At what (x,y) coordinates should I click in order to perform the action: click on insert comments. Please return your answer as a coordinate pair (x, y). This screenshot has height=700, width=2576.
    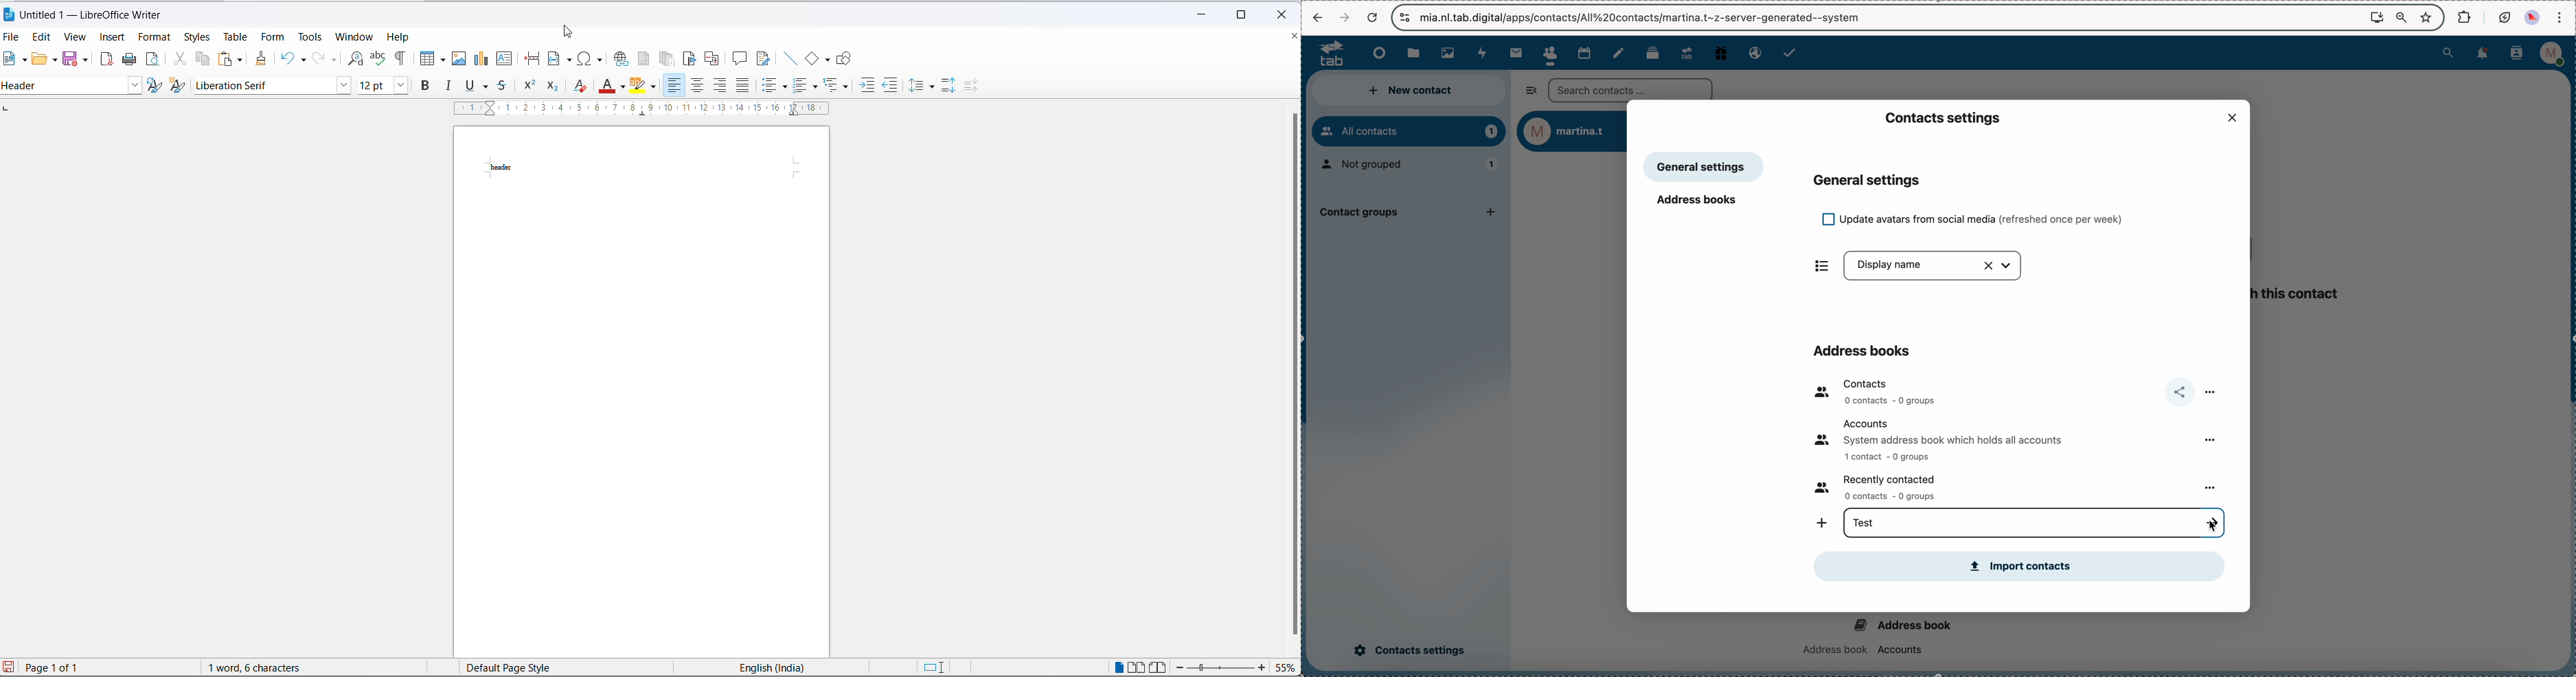
    Looking at the image, I should click on (740, 59).